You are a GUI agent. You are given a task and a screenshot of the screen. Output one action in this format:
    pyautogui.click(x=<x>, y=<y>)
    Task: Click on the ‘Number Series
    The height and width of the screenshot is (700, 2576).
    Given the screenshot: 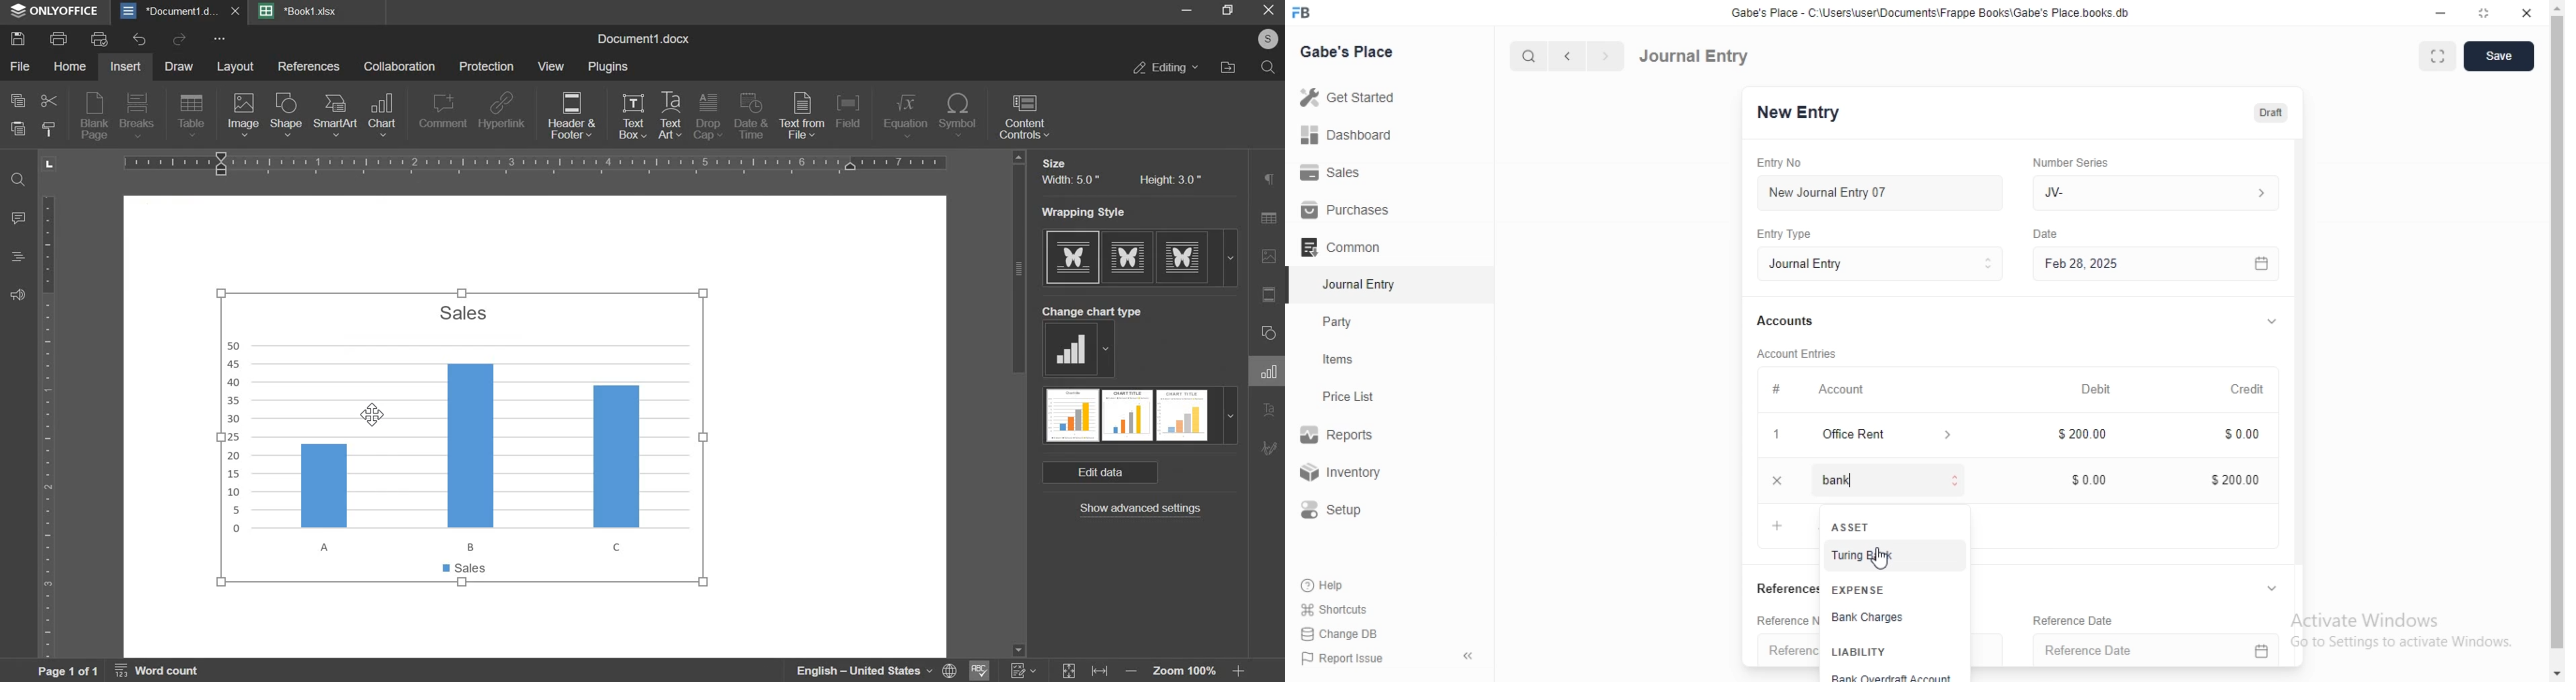 What is the action you would take?
    pyautogui.click(x=2077, y=162)
    